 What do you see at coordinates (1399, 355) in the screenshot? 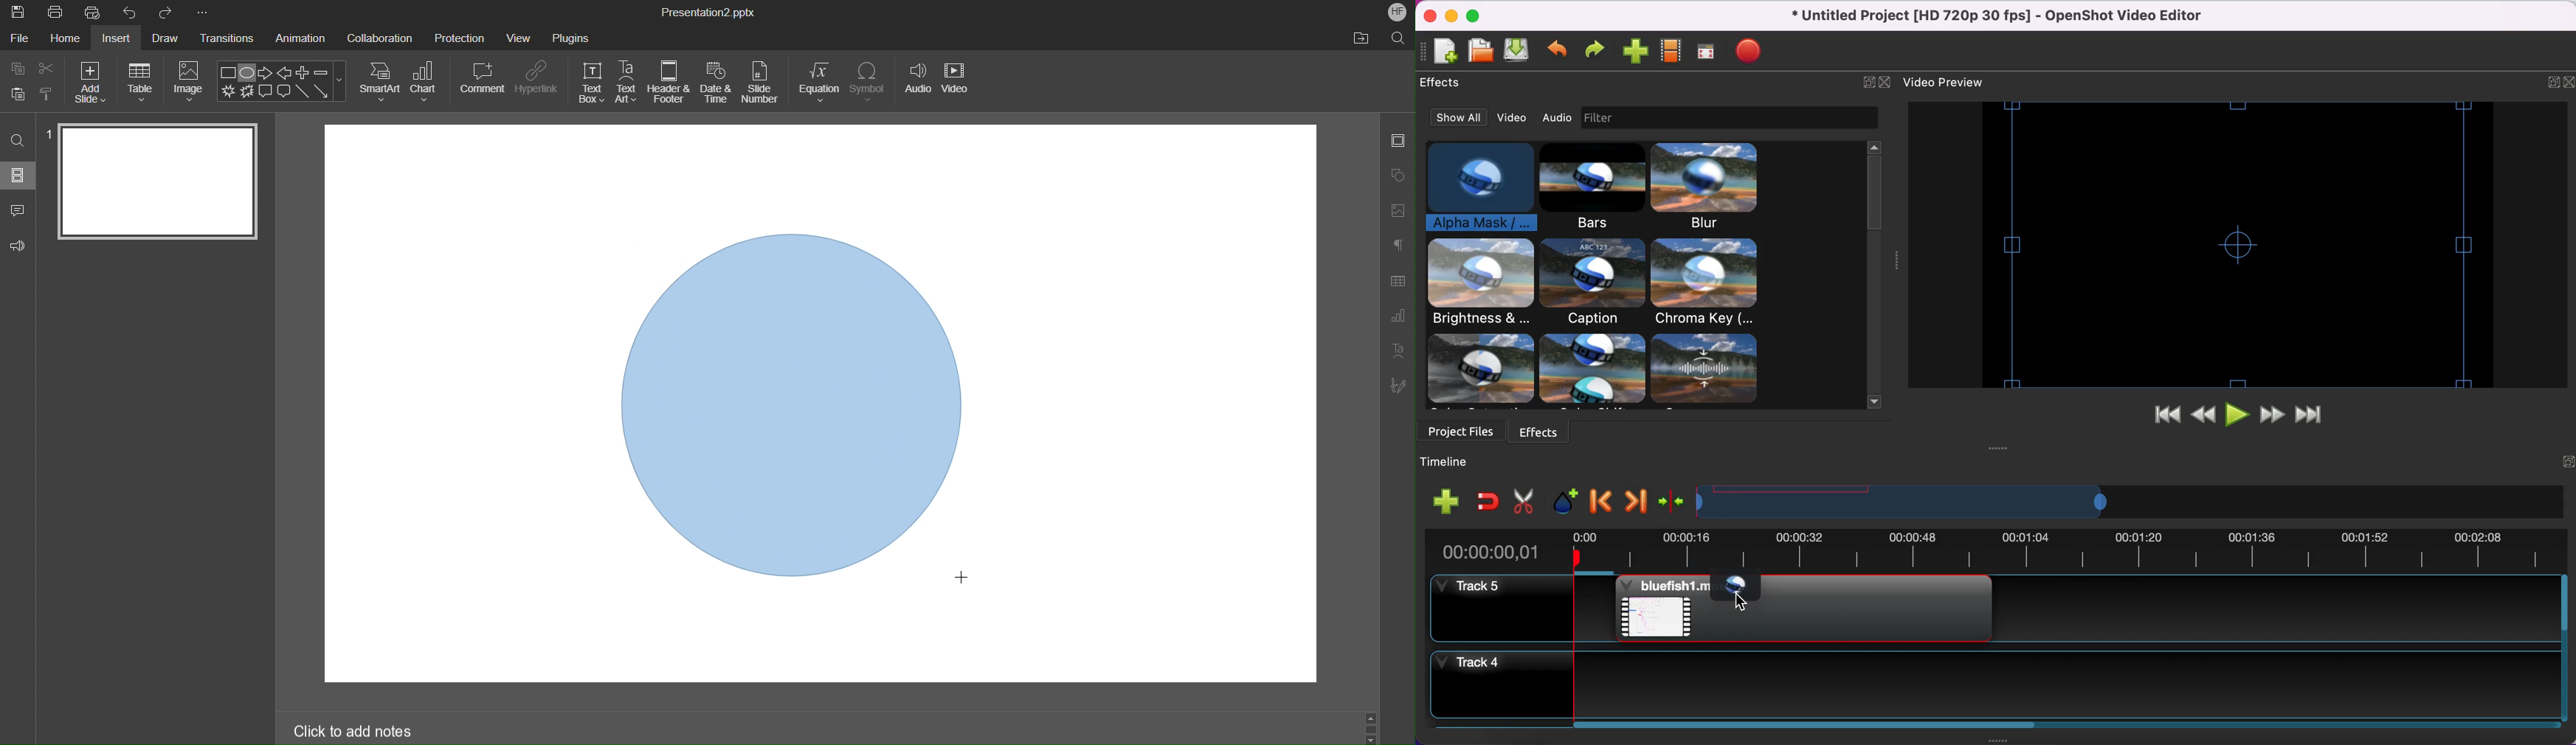
I see `Text Art` at bounding box center [1399, 355].